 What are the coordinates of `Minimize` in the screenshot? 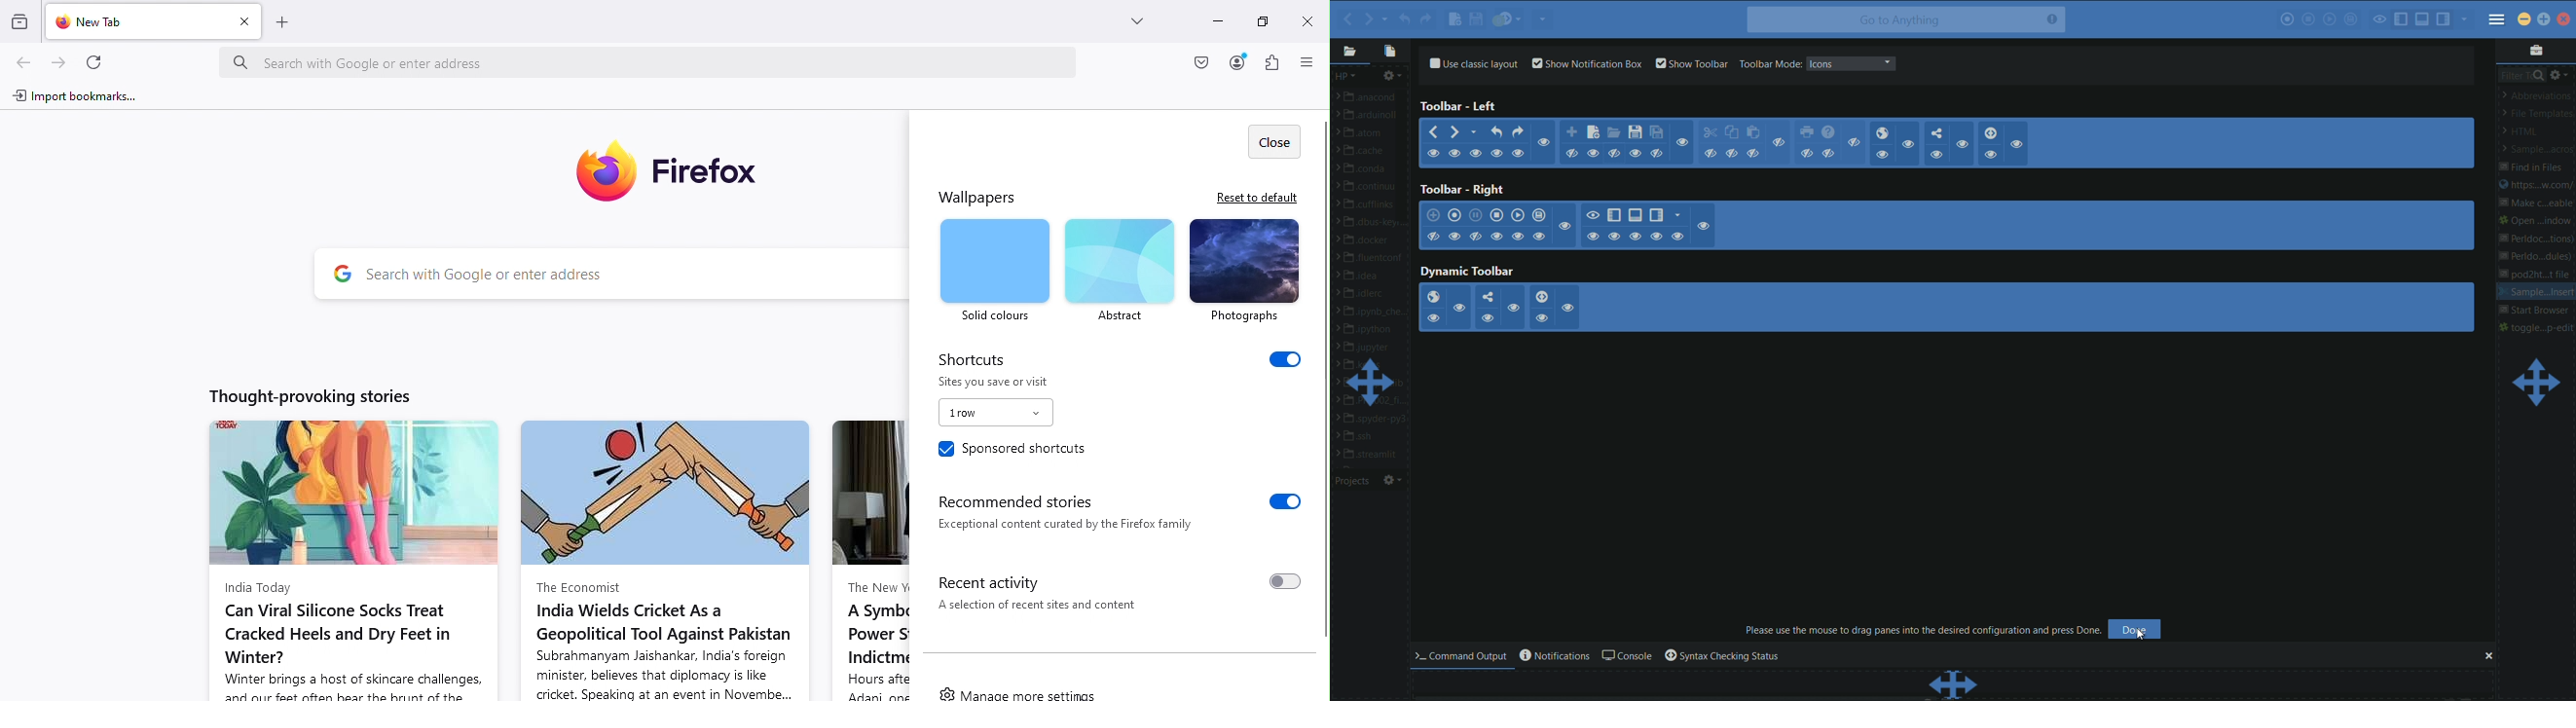 It's located at (1208, 18).